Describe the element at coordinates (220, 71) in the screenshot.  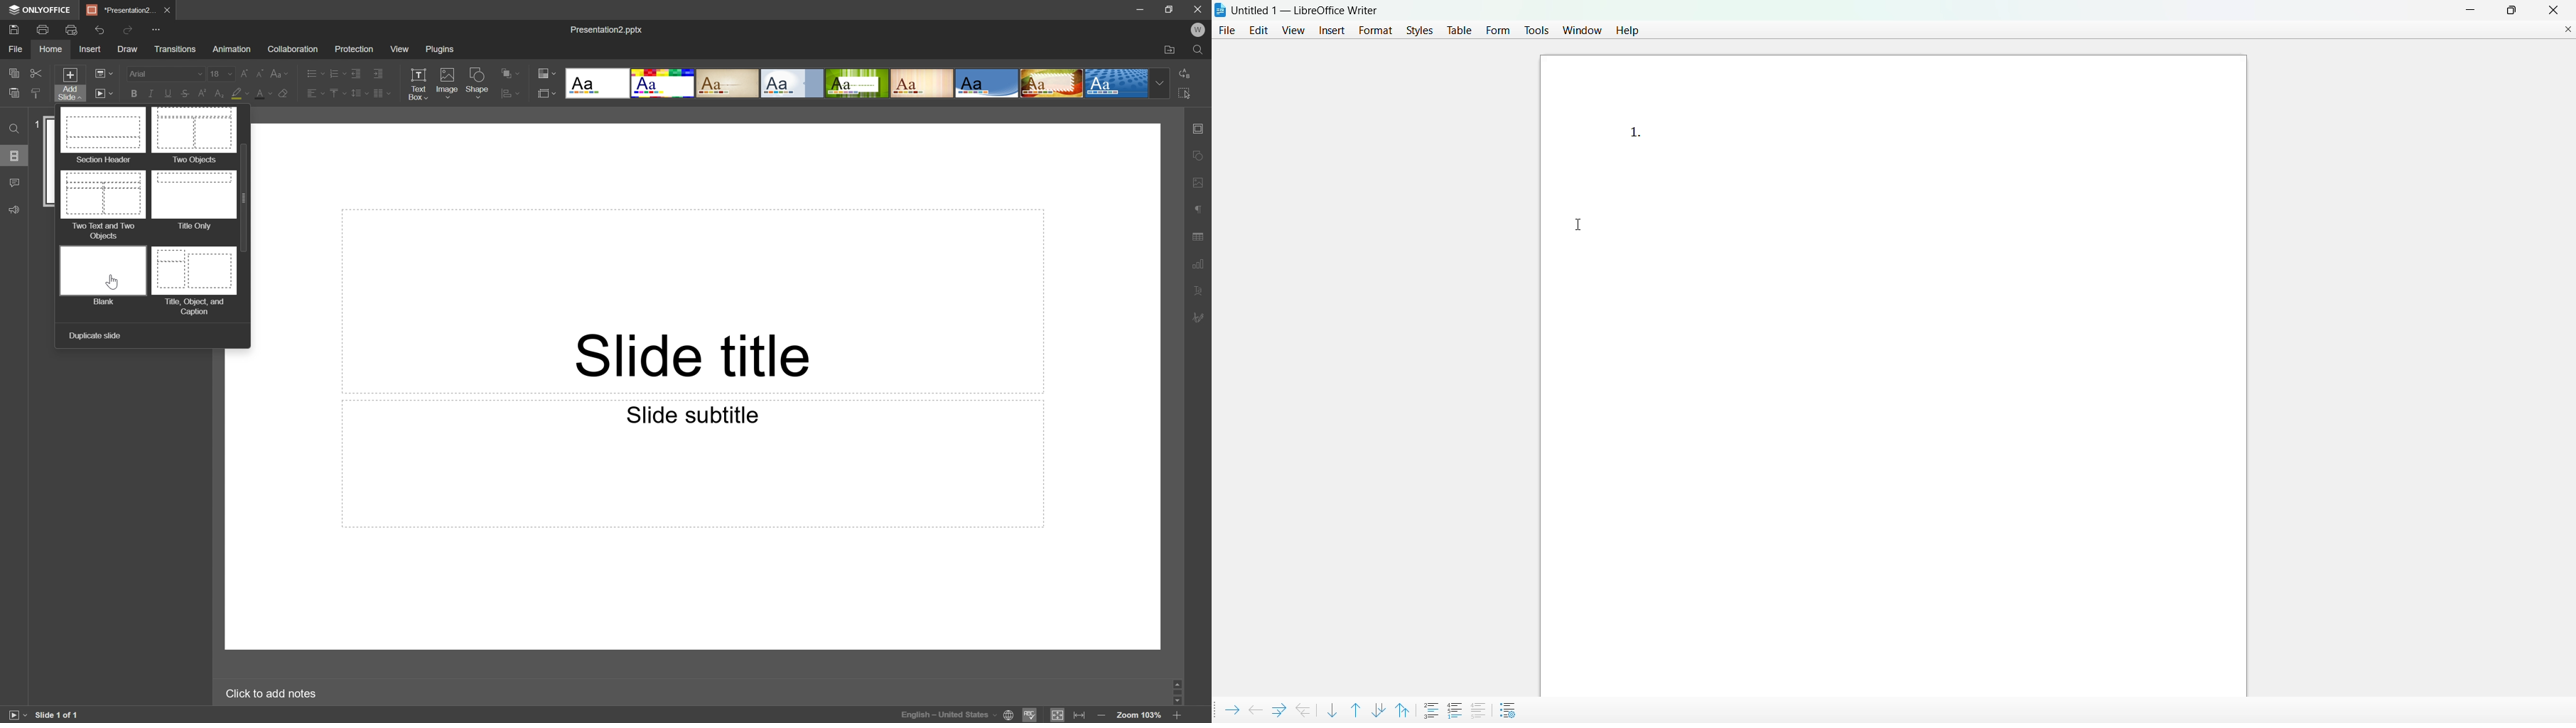
I see `18` at that location.